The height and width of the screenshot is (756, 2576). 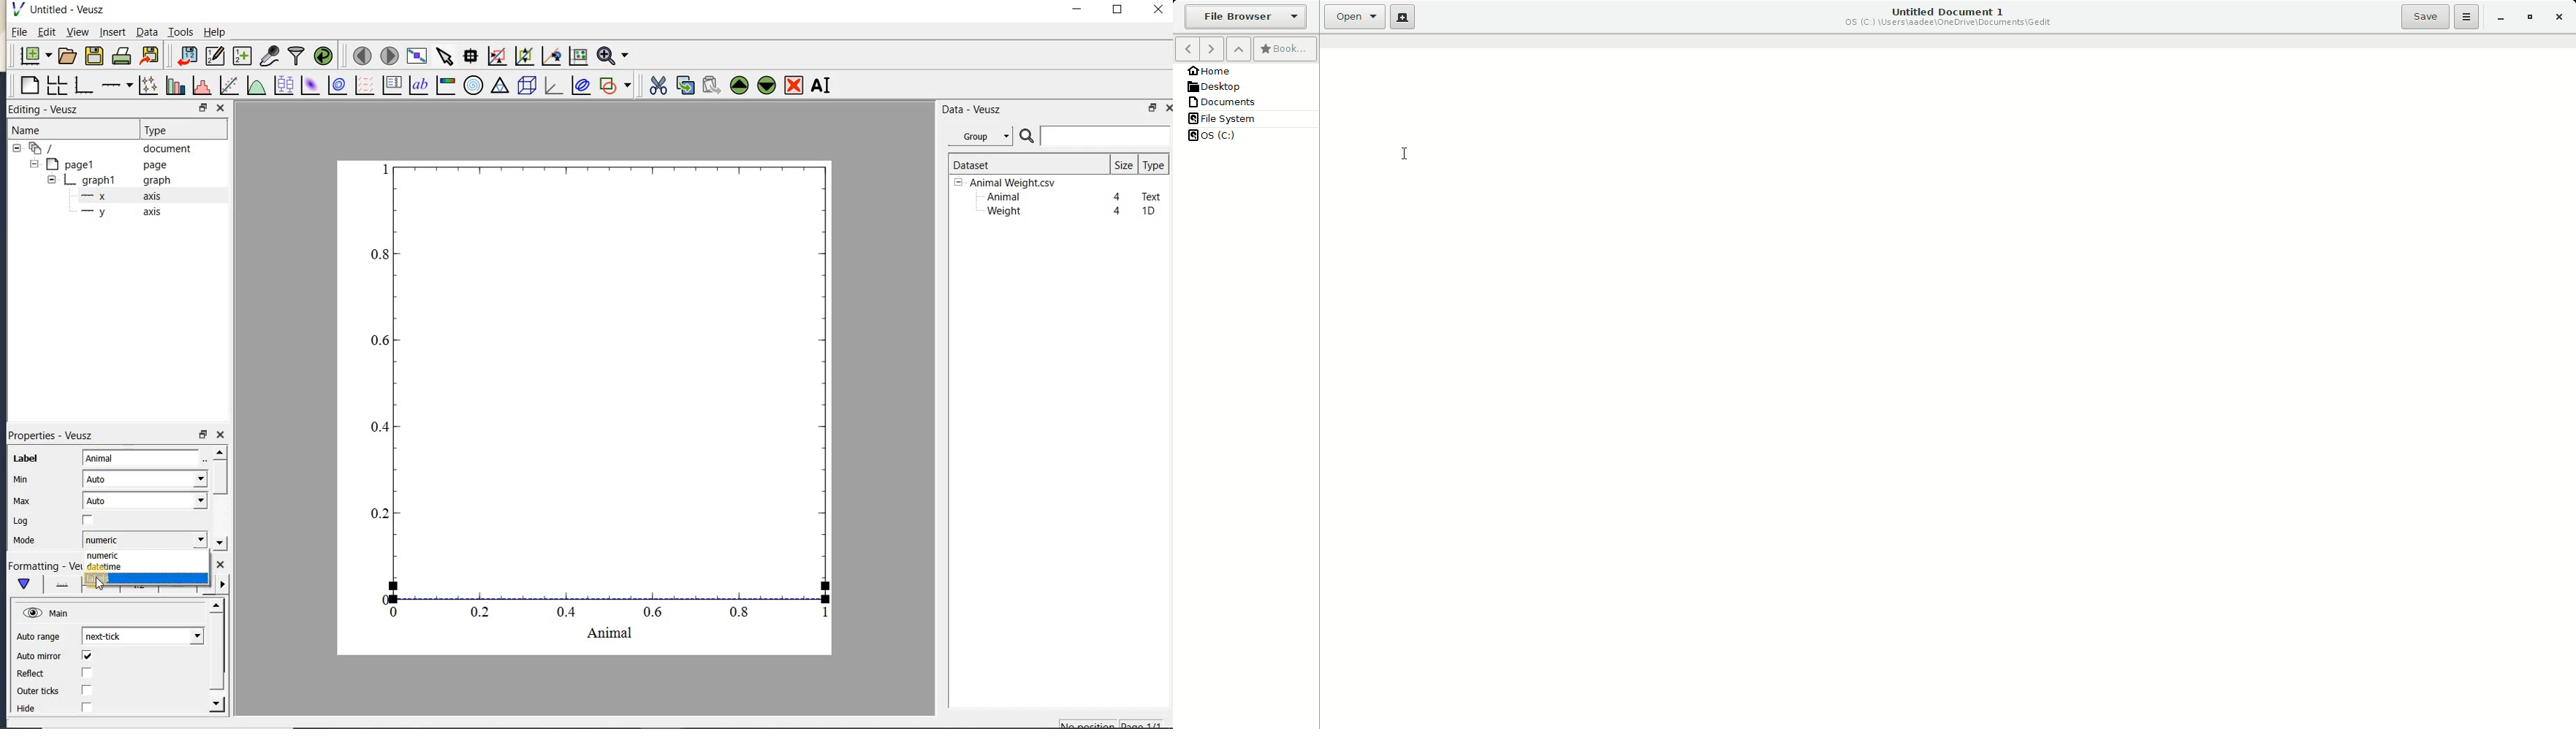 What do you see at coordinates (1212, 48) in the screenshot?
I see `Forward` at bounding box center [1212, 48].